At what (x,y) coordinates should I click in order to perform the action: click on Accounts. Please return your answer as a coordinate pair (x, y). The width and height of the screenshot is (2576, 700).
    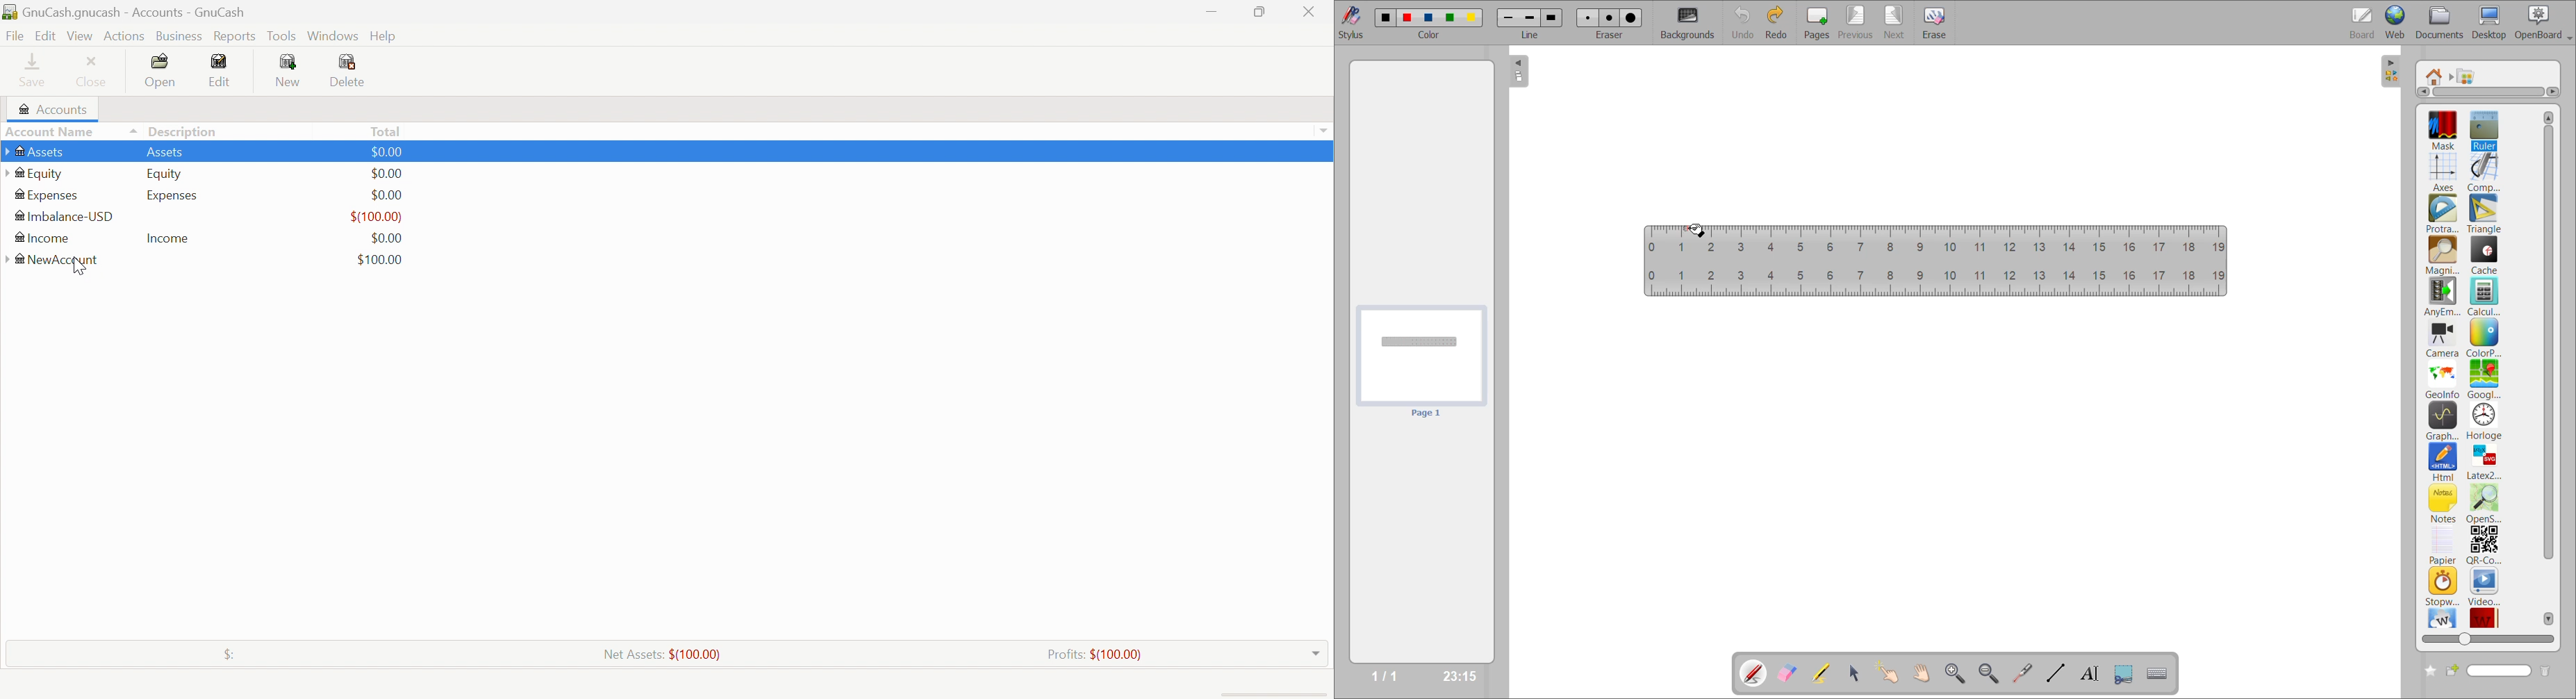
    Looking at the image, I should click on (55, 111).